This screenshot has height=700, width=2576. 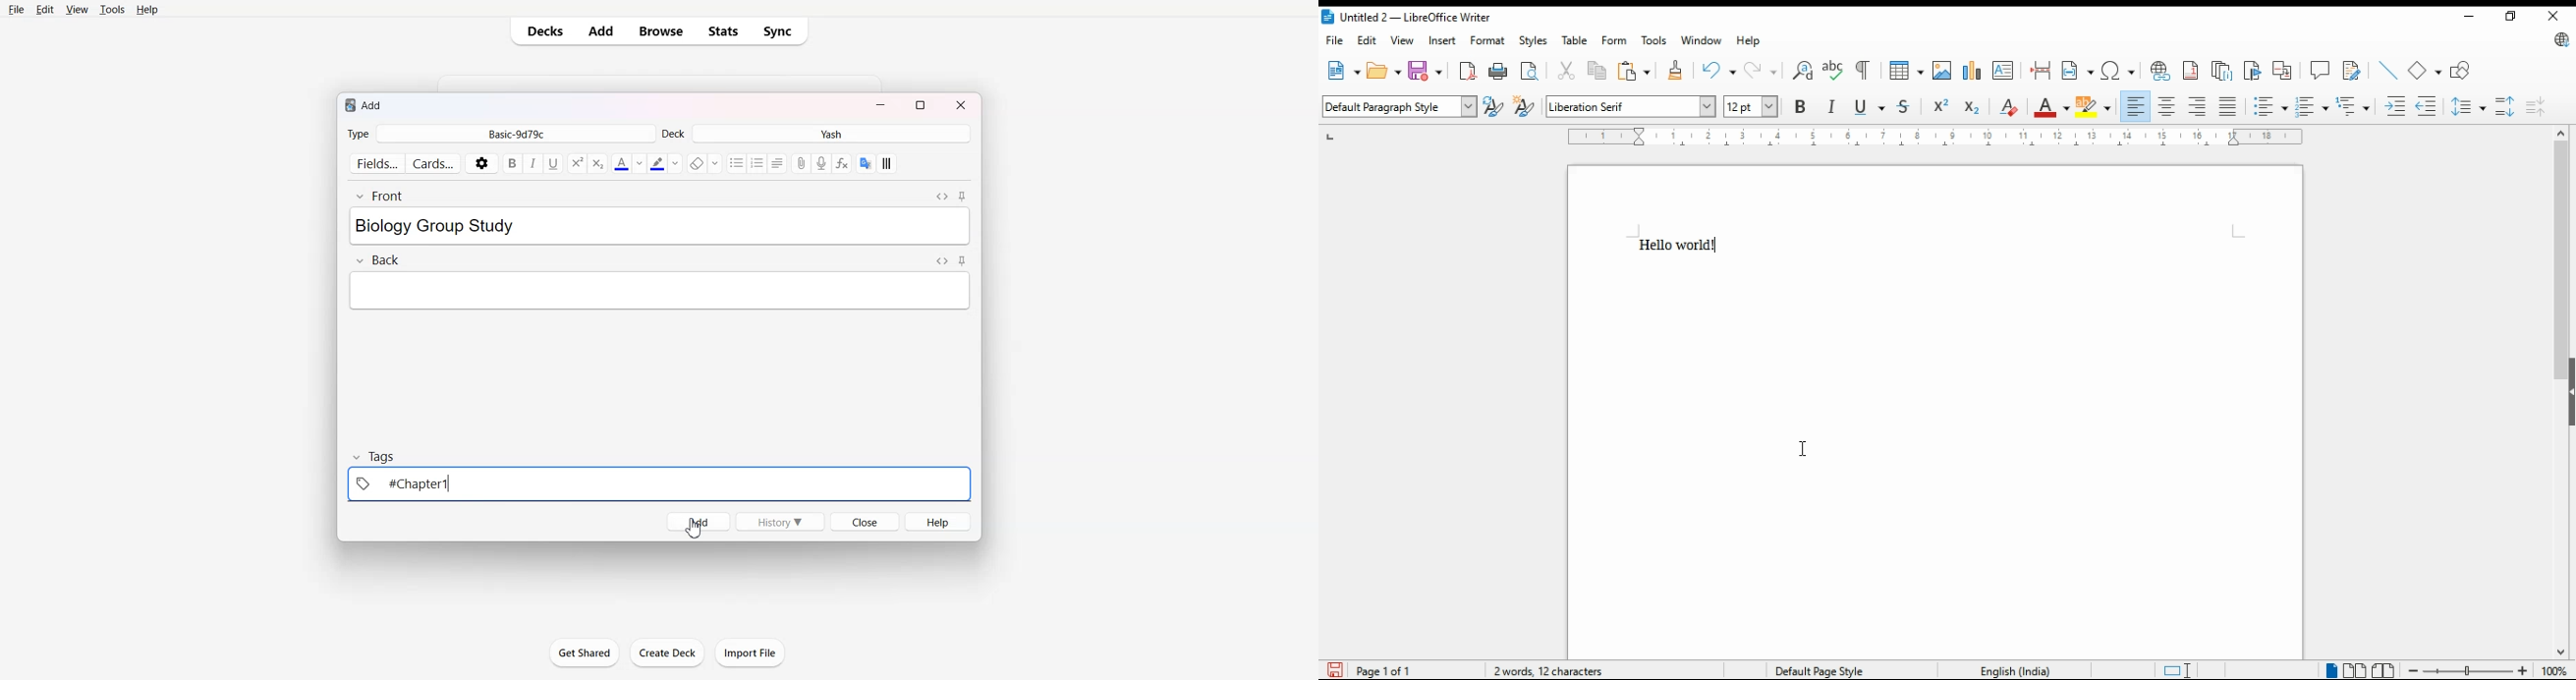 I want to click on text, so click(x=1689, y=243).